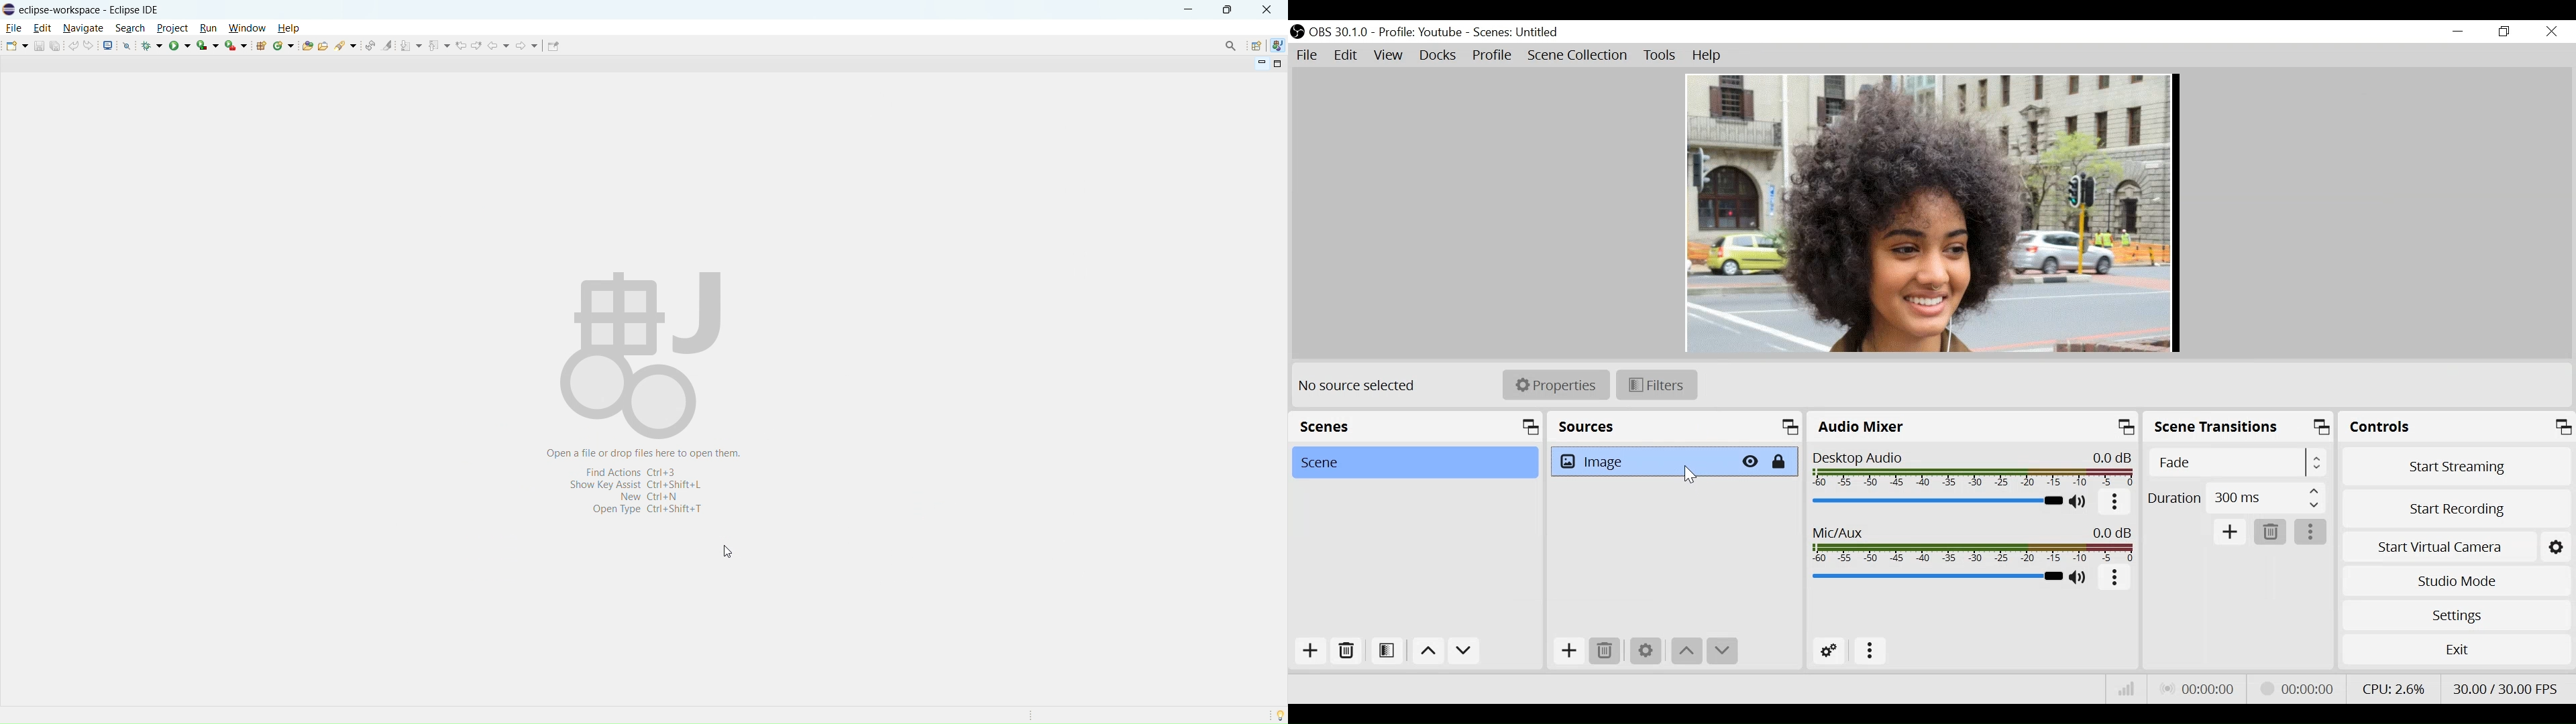 The image size is (2576, 728). Describe the element at coordinates (1782, 462) in the screenshot. I see `(un)lock` at that location.